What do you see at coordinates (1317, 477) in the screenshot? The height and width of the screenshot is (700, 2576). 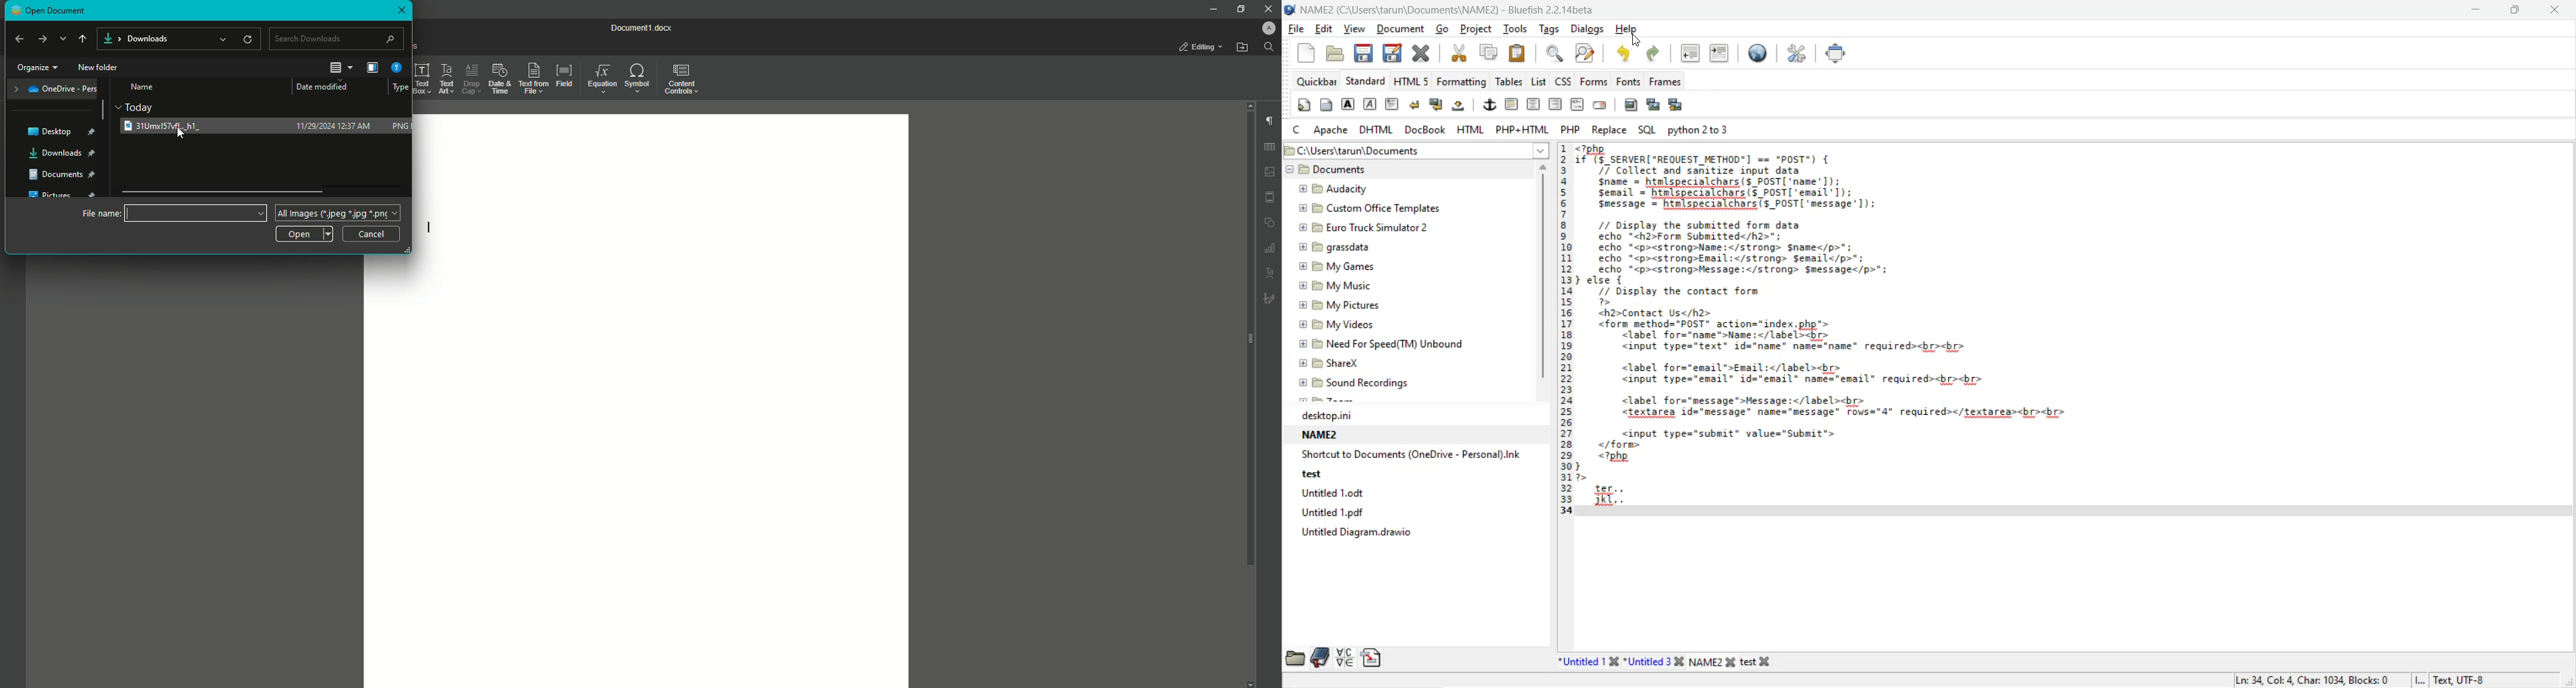 I see `test` at bounding box center [1317, 477].